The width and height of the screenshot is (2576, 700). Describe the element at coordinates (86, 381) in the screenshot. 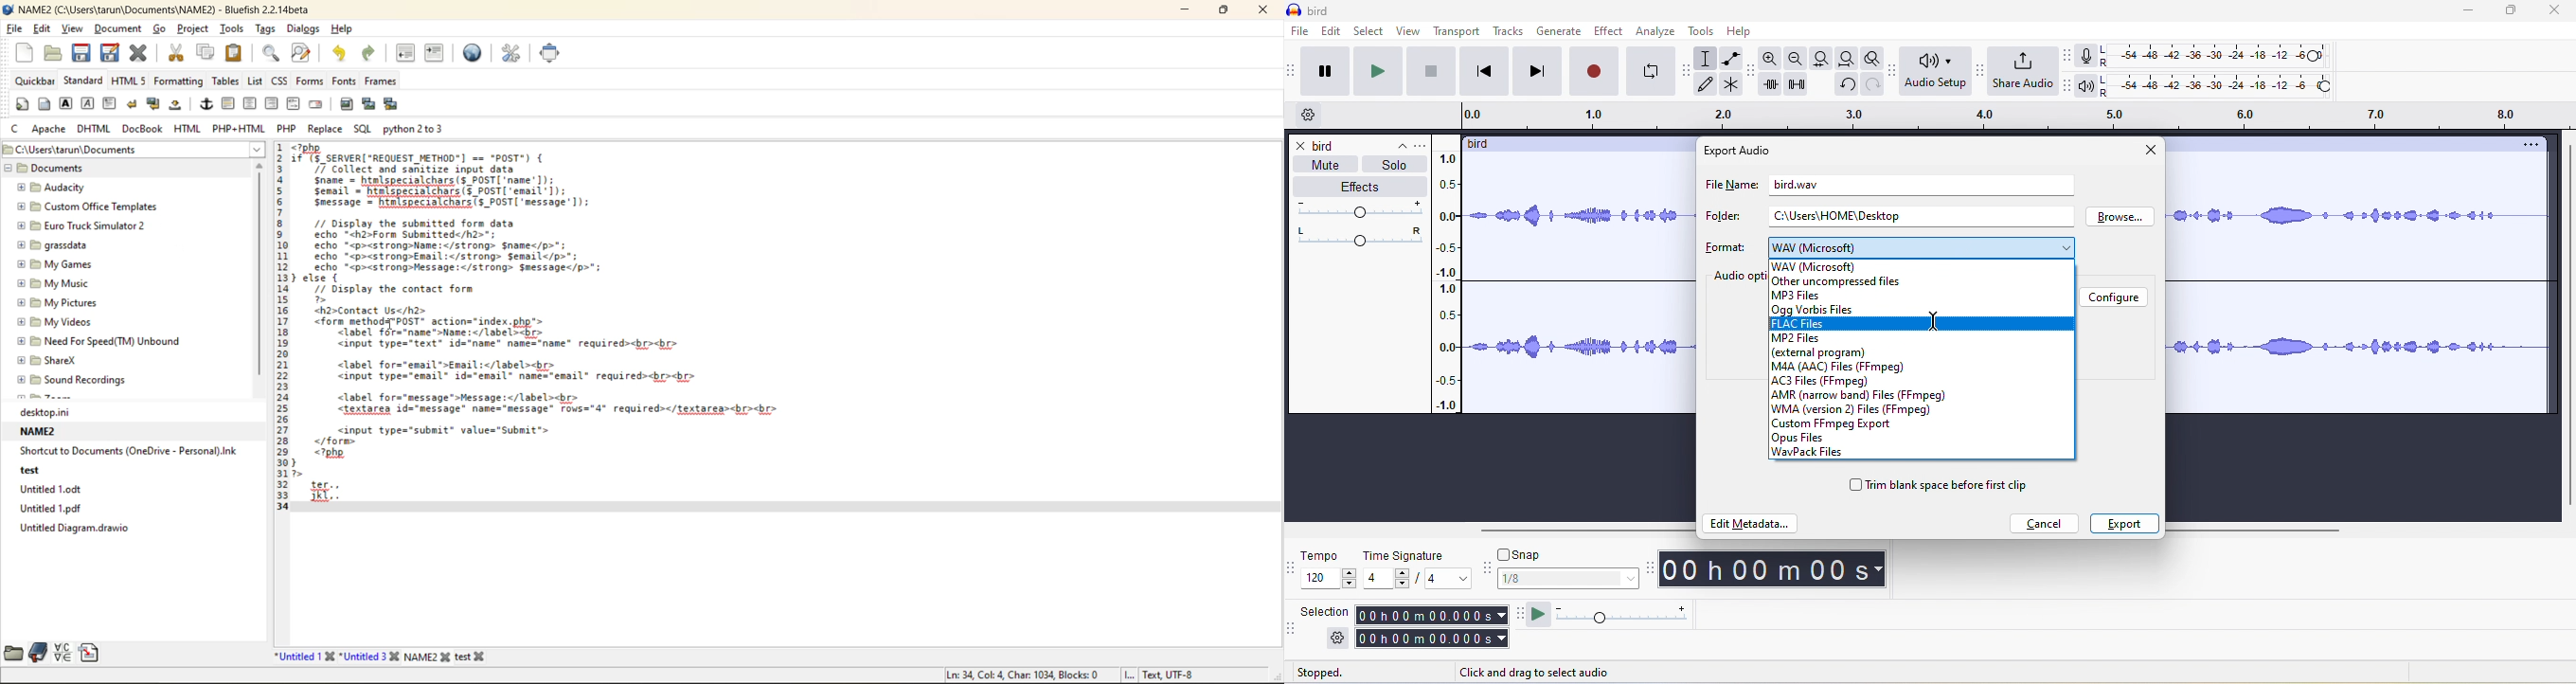

I see `sound recordings` at that location.